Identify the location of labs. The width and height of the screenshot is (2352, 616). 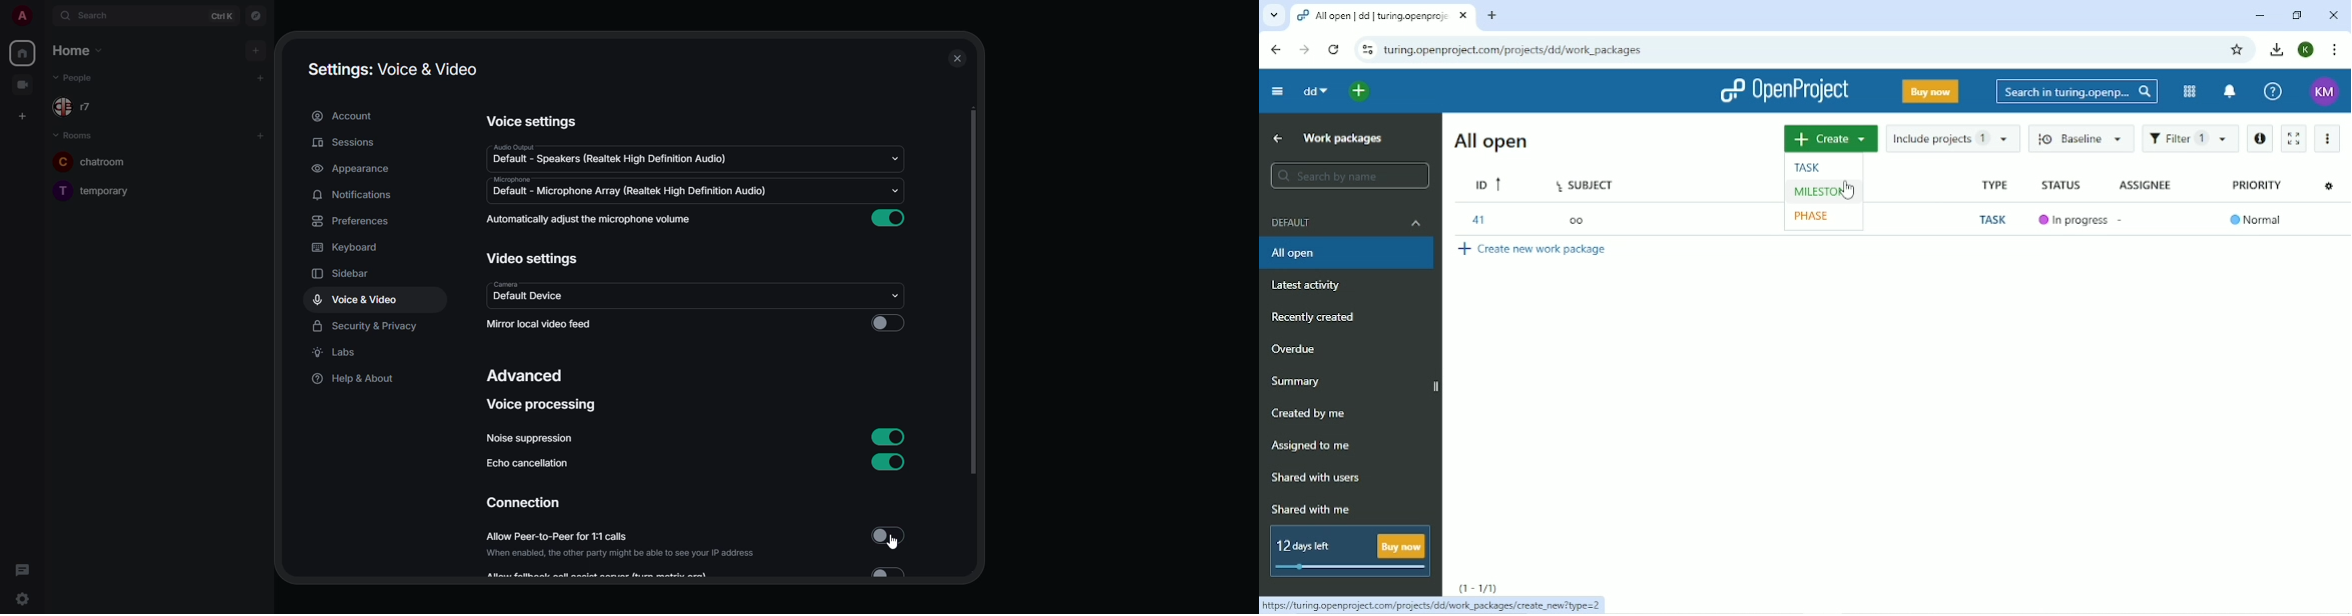
(337, 353).